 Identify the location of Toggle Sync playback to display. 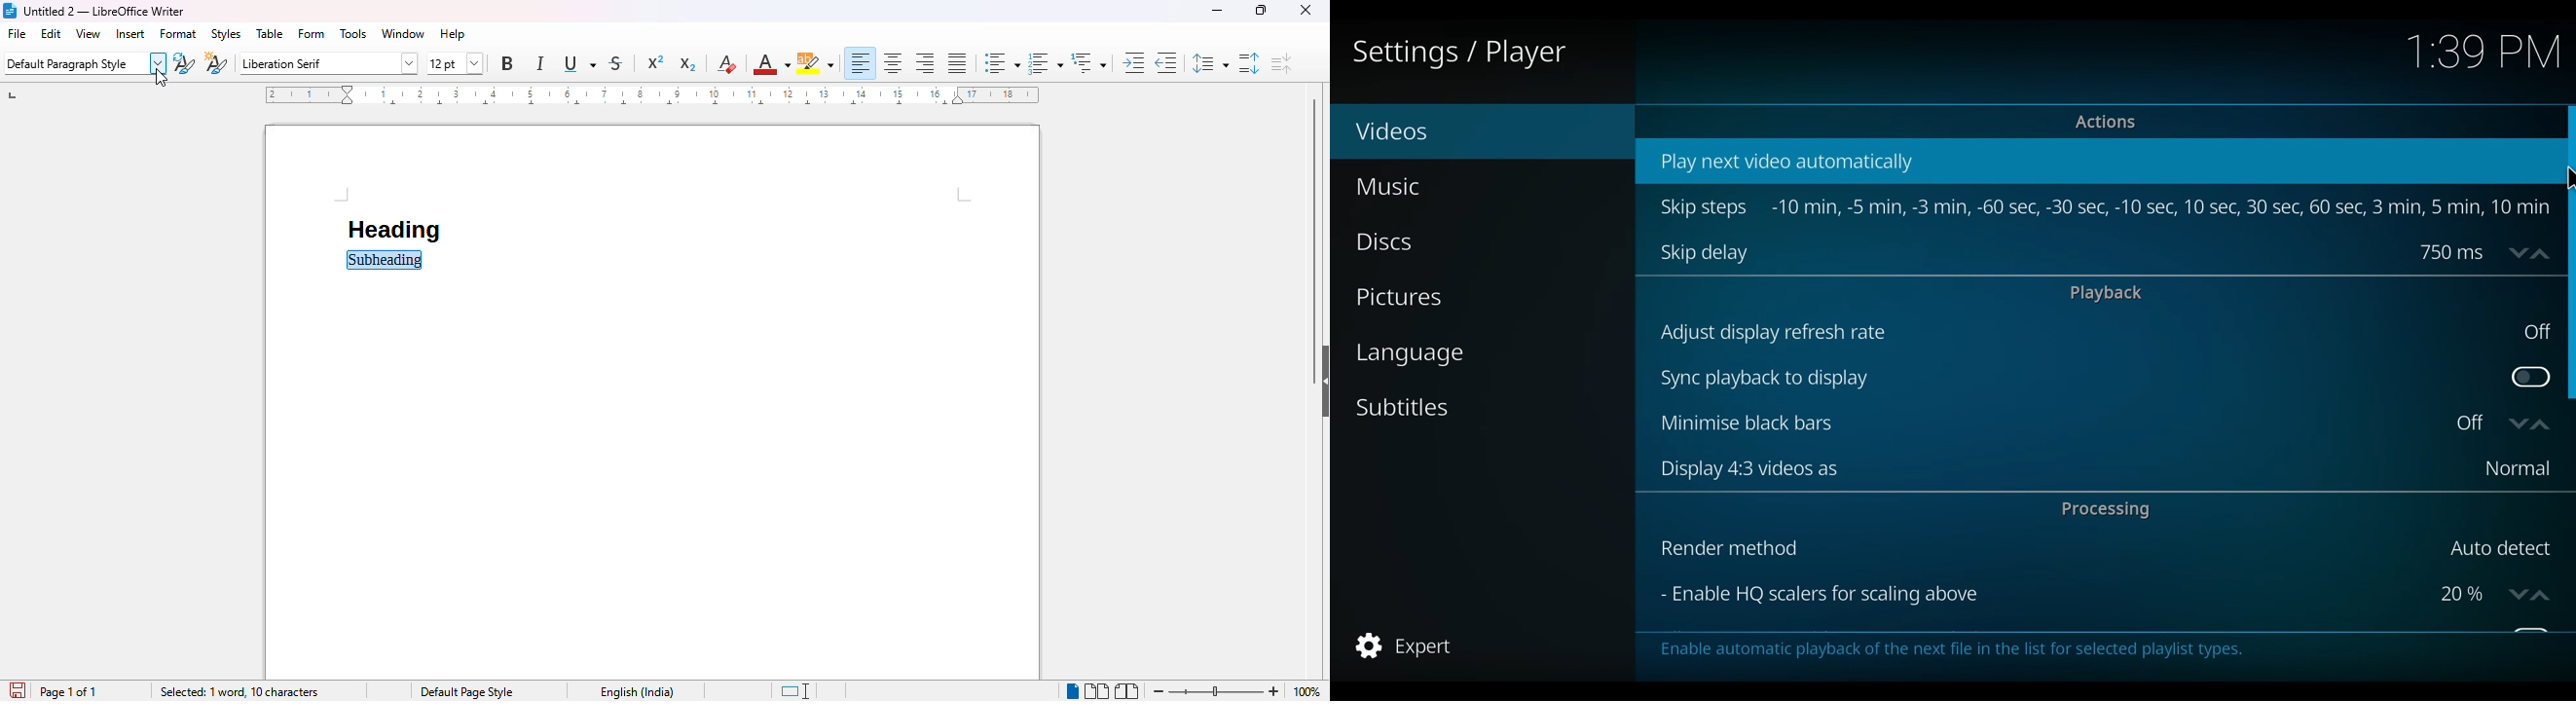
(2526, 377).